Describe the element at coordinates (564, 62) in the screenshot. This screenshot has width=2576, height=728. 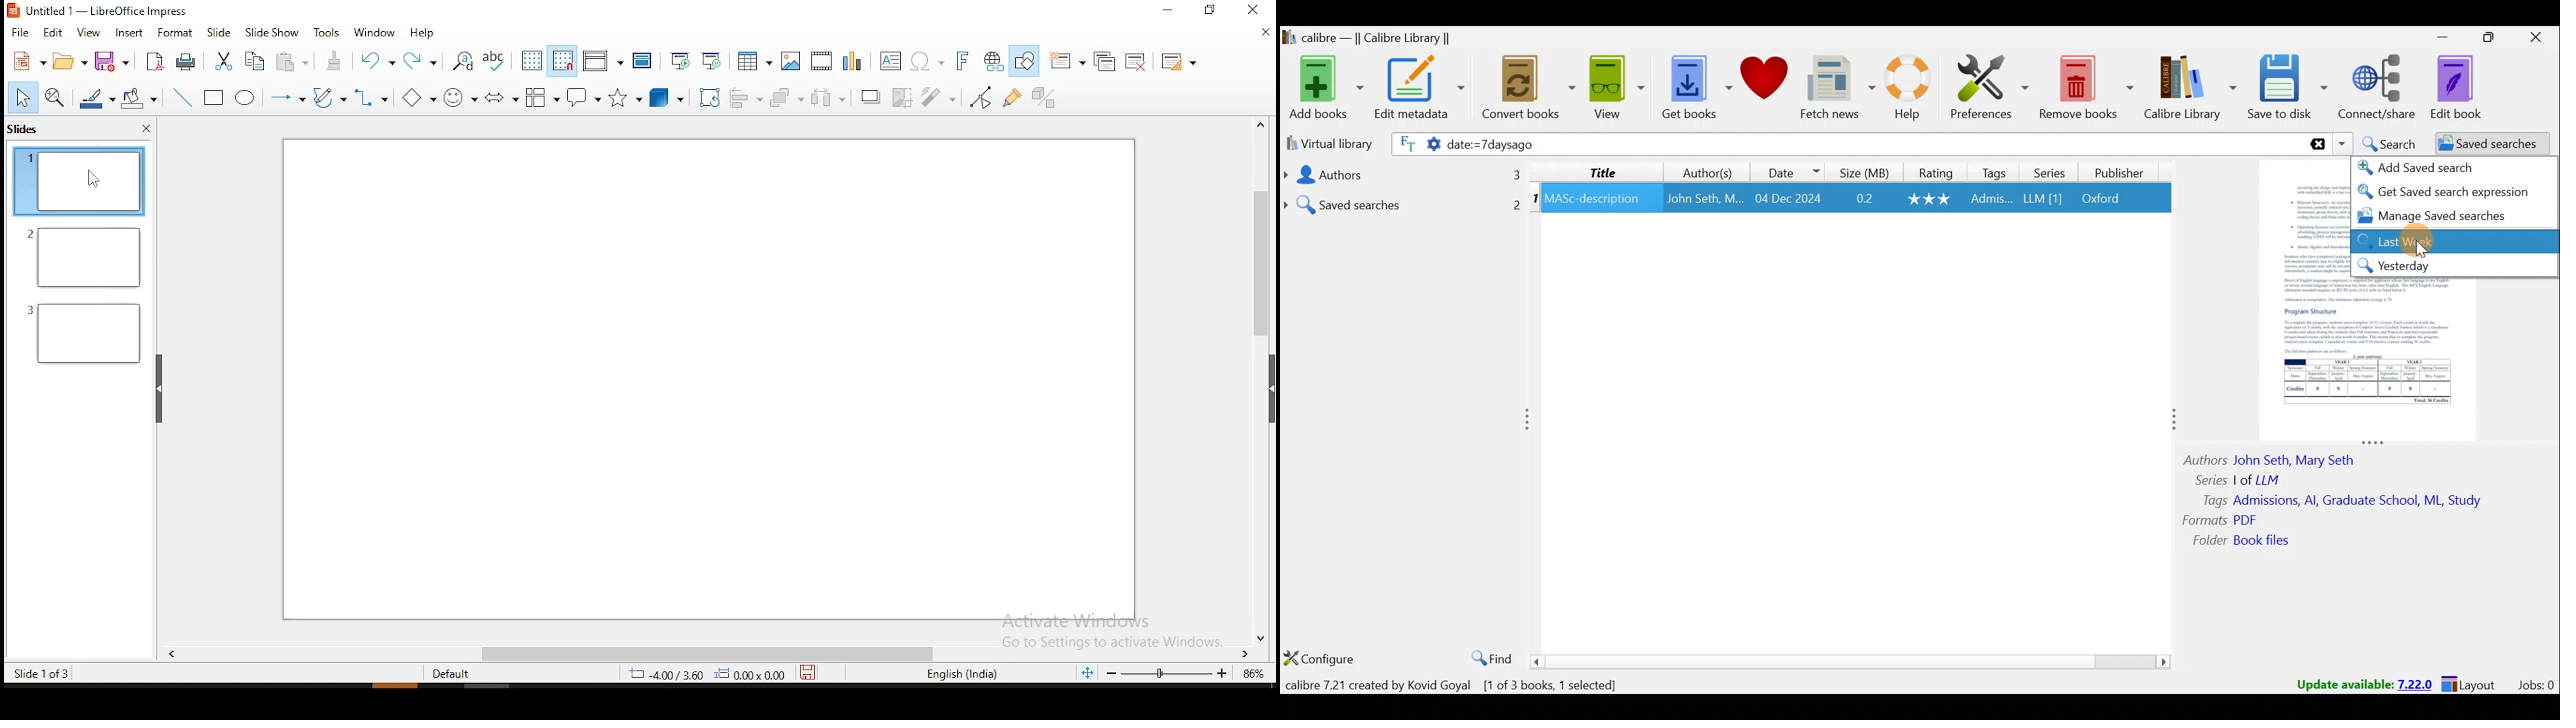
I see `snap to grid` at that location.